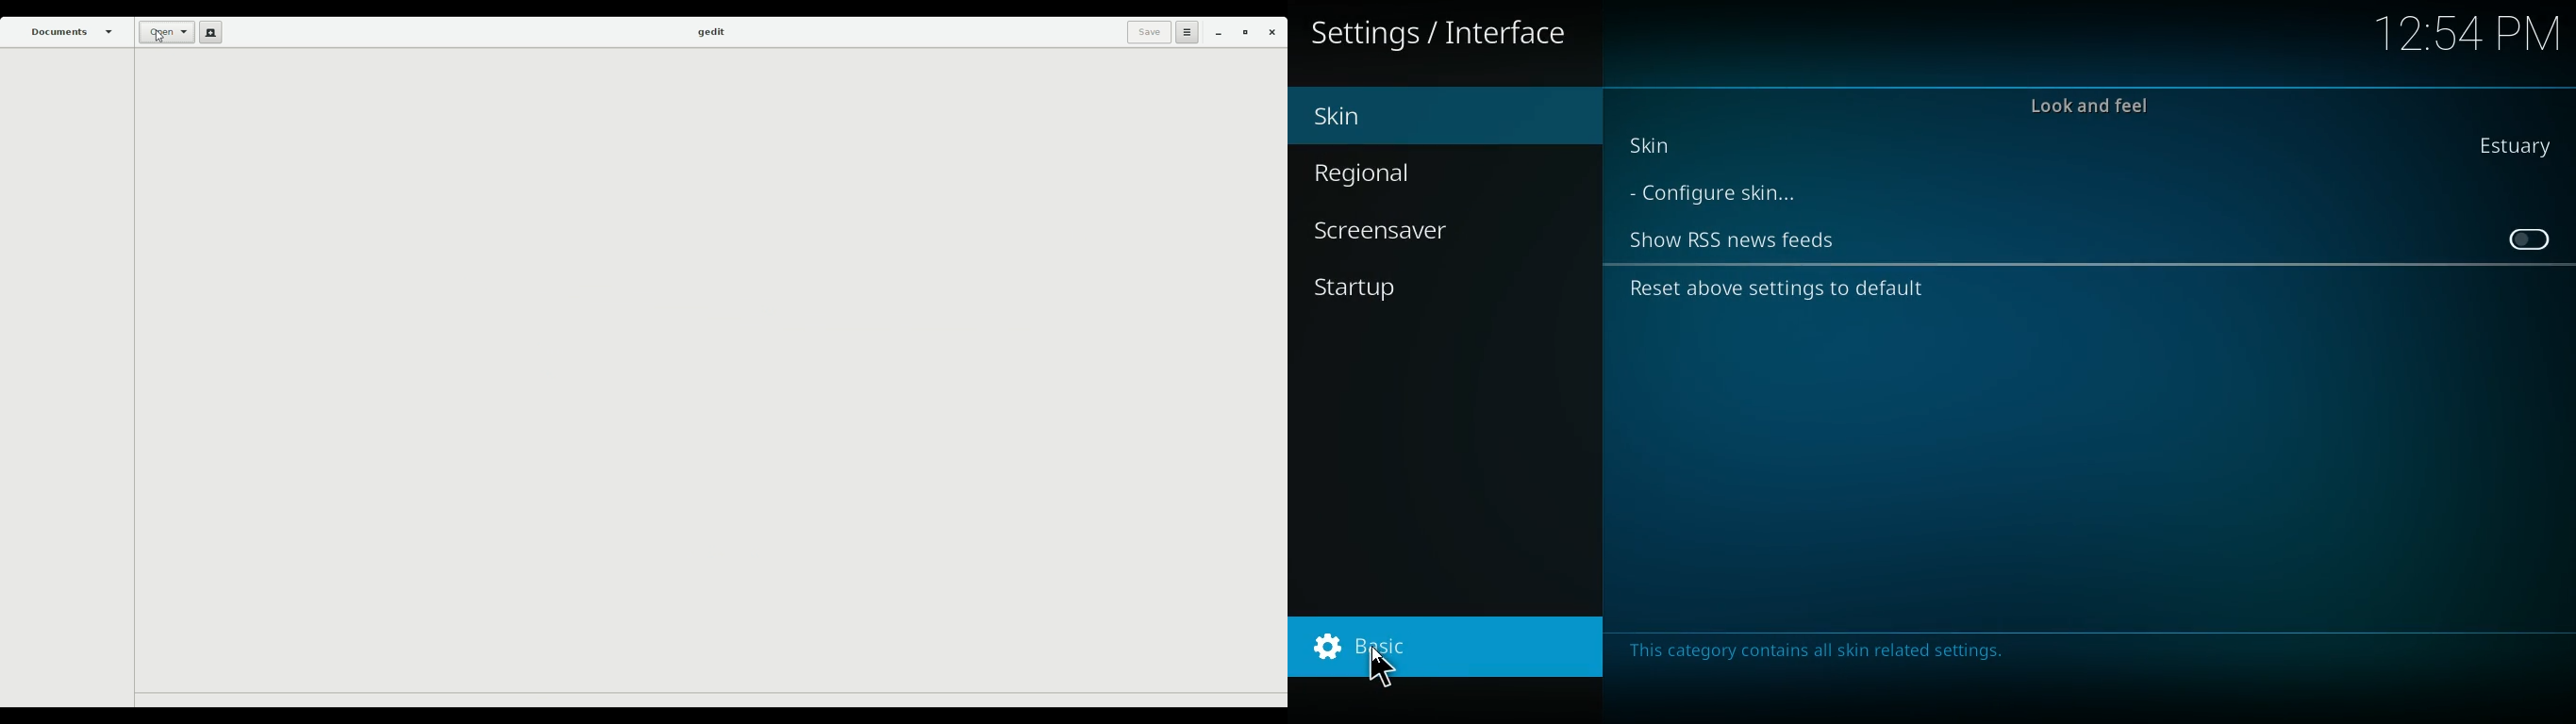 The height and width of the screenshot is (728, 2576). What do you see at coordinates (1440, 647) in the screenshot?
I see `basic` at bounding box center [1440, 647].